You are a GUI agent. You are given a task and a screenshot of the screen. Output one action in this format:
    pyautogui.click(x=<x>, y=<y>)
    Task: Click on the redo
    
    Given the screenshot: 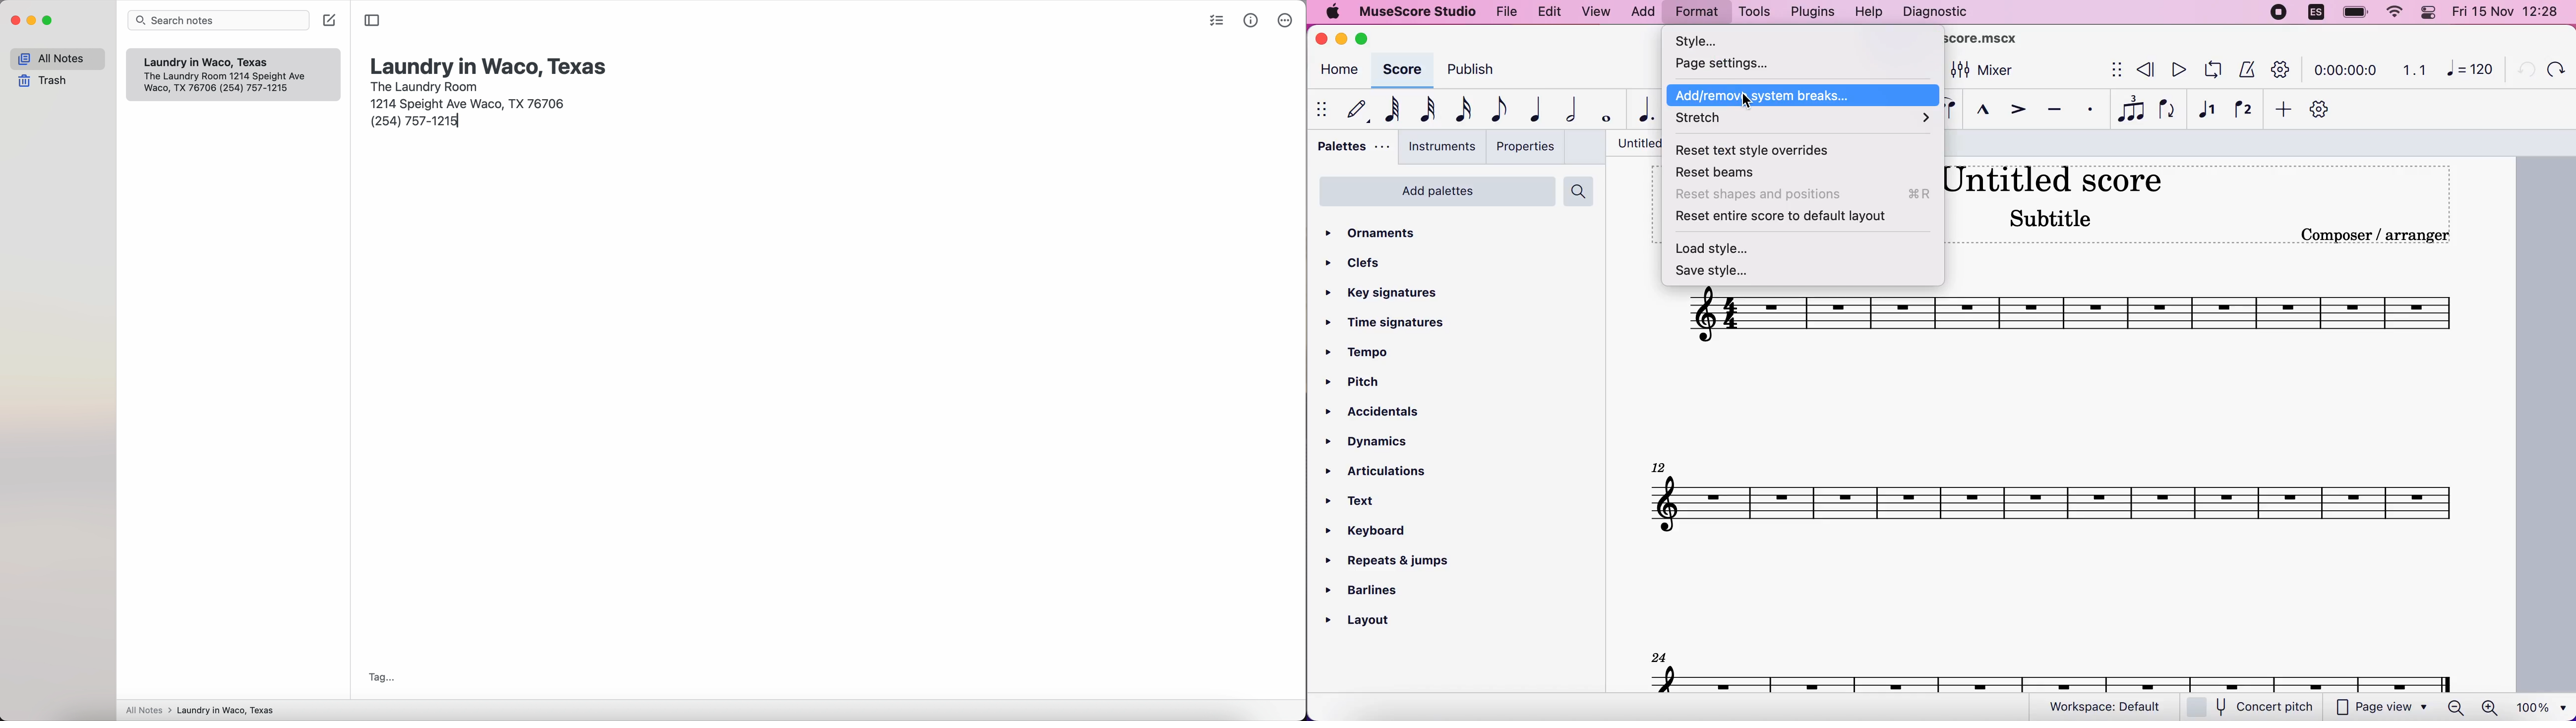 What is the action you would take?
    pyautogui.click(x=2555, y=69)
    